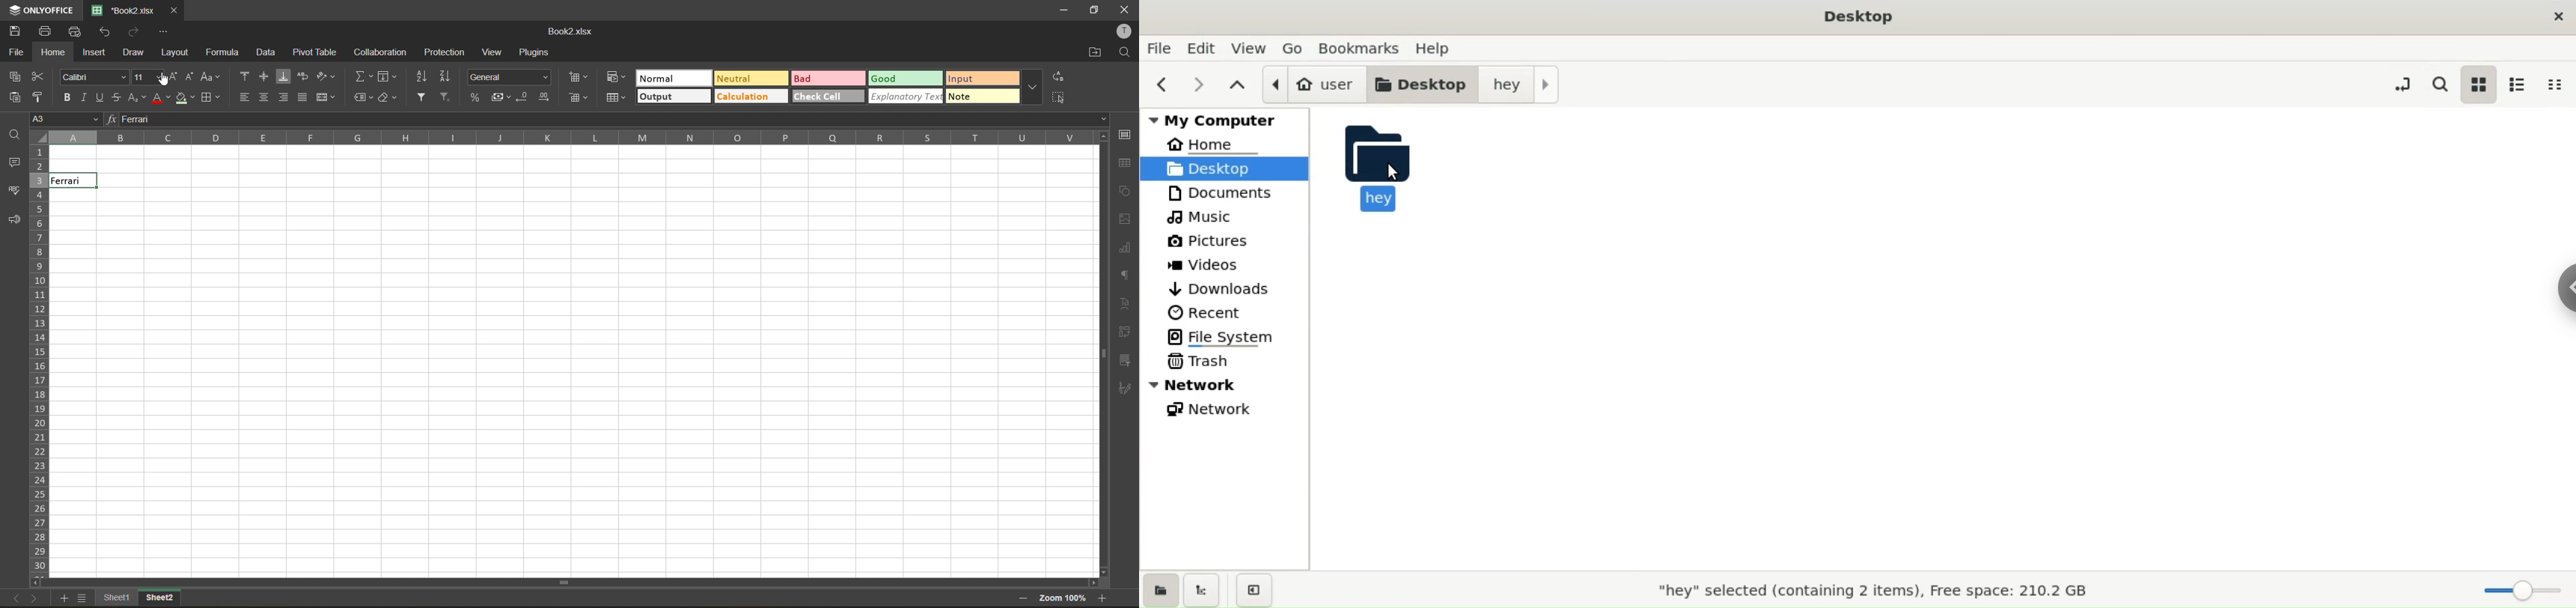  I want to click on previous, so click(14, 597).